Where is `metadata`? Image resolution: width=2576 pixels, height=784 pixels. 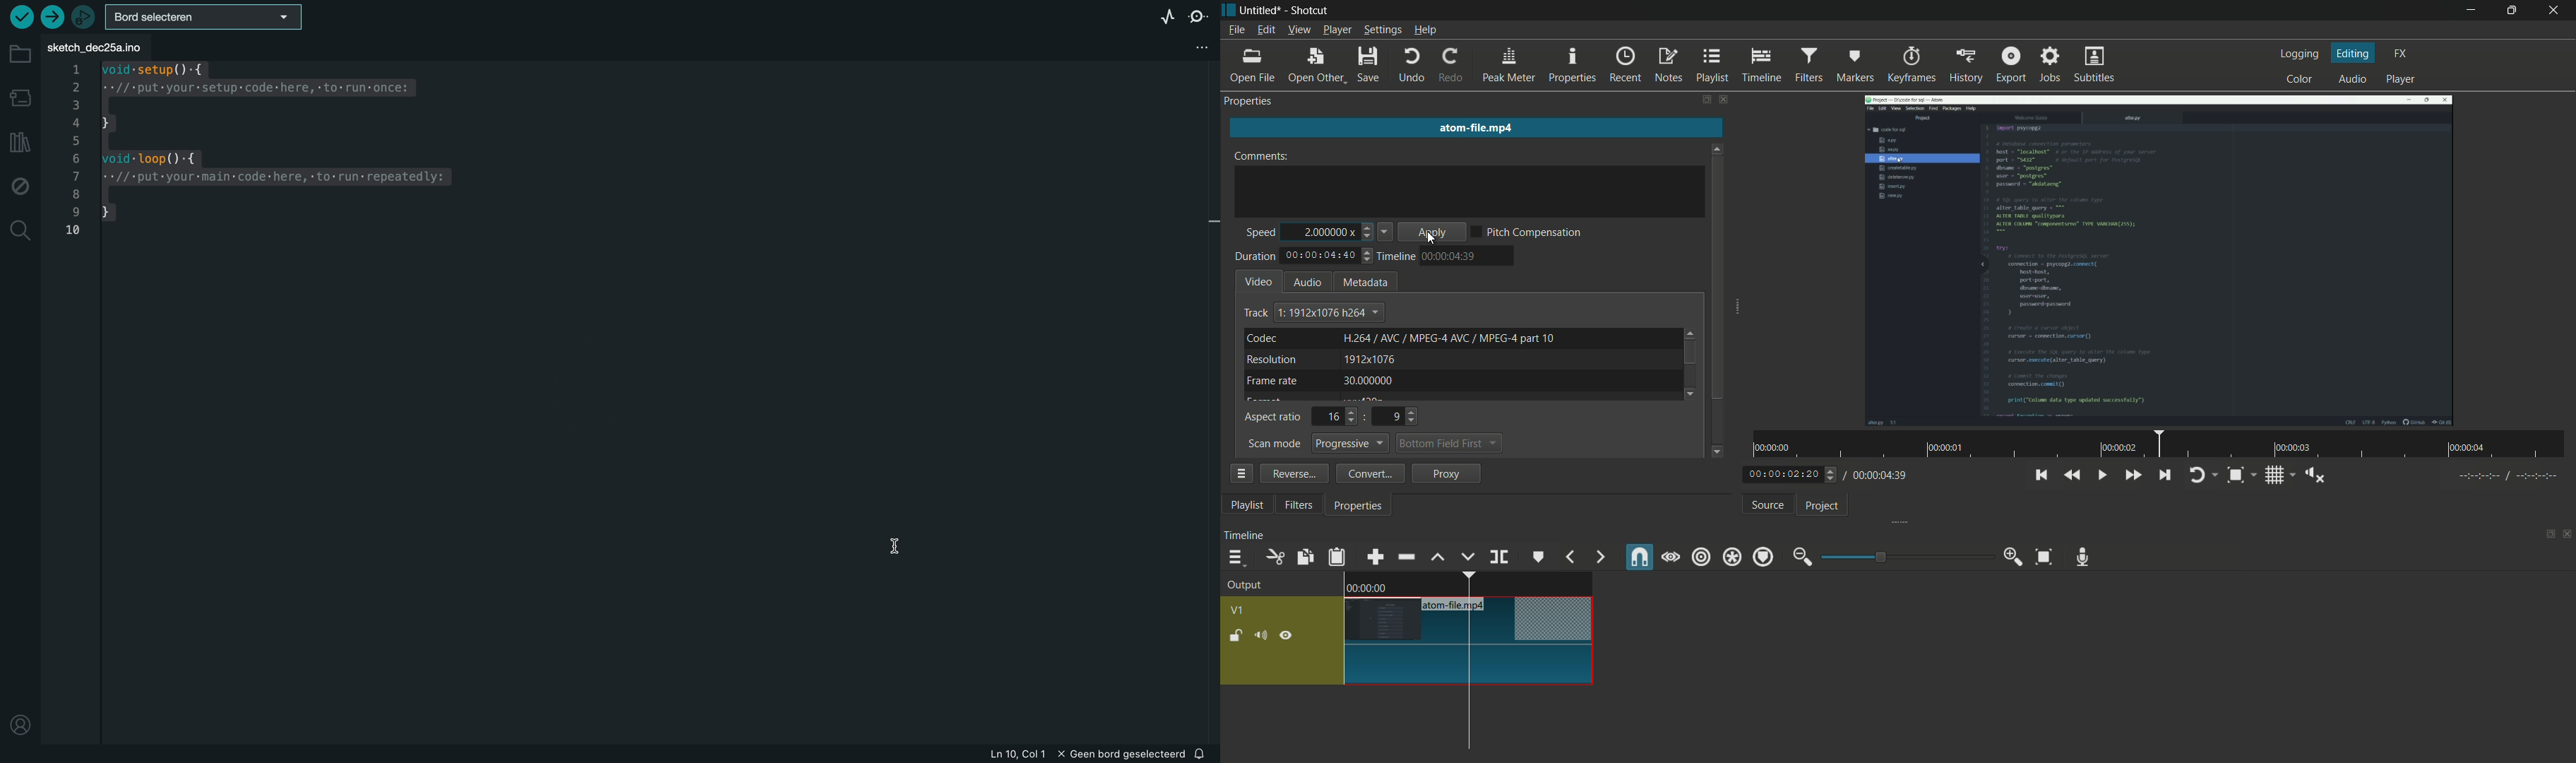 metadata is located at coordinates (1363, 282).